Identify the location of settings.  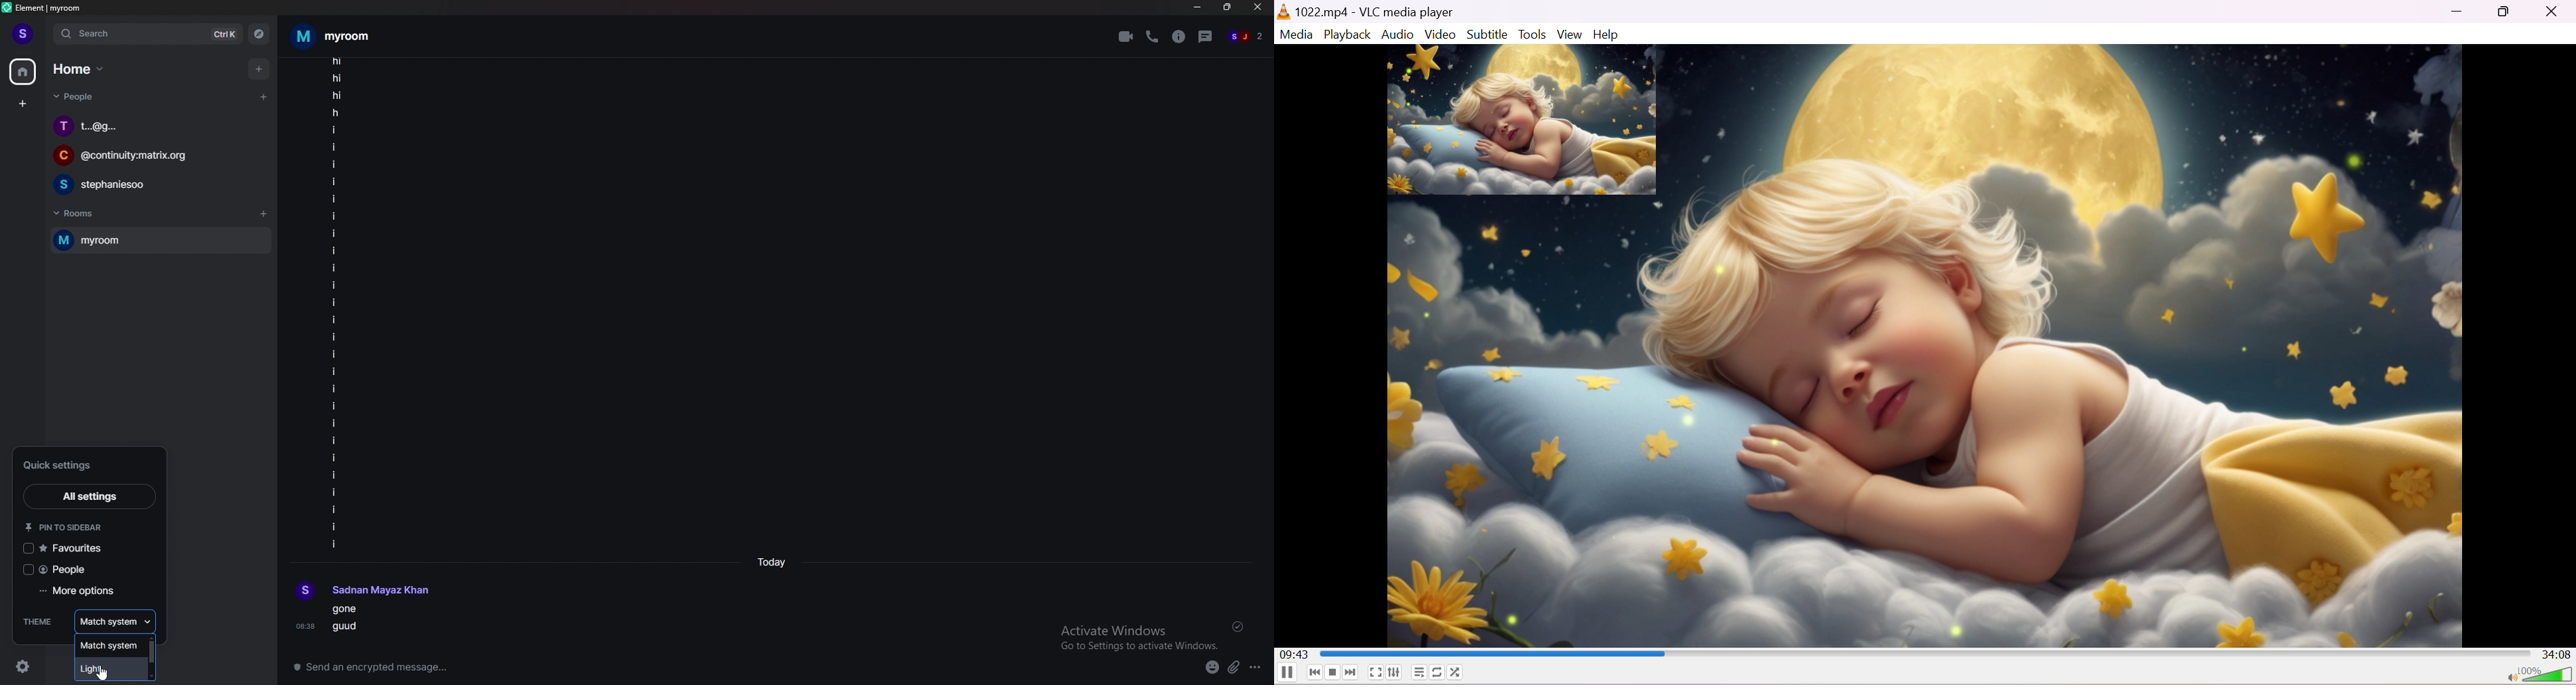
(21, 666).